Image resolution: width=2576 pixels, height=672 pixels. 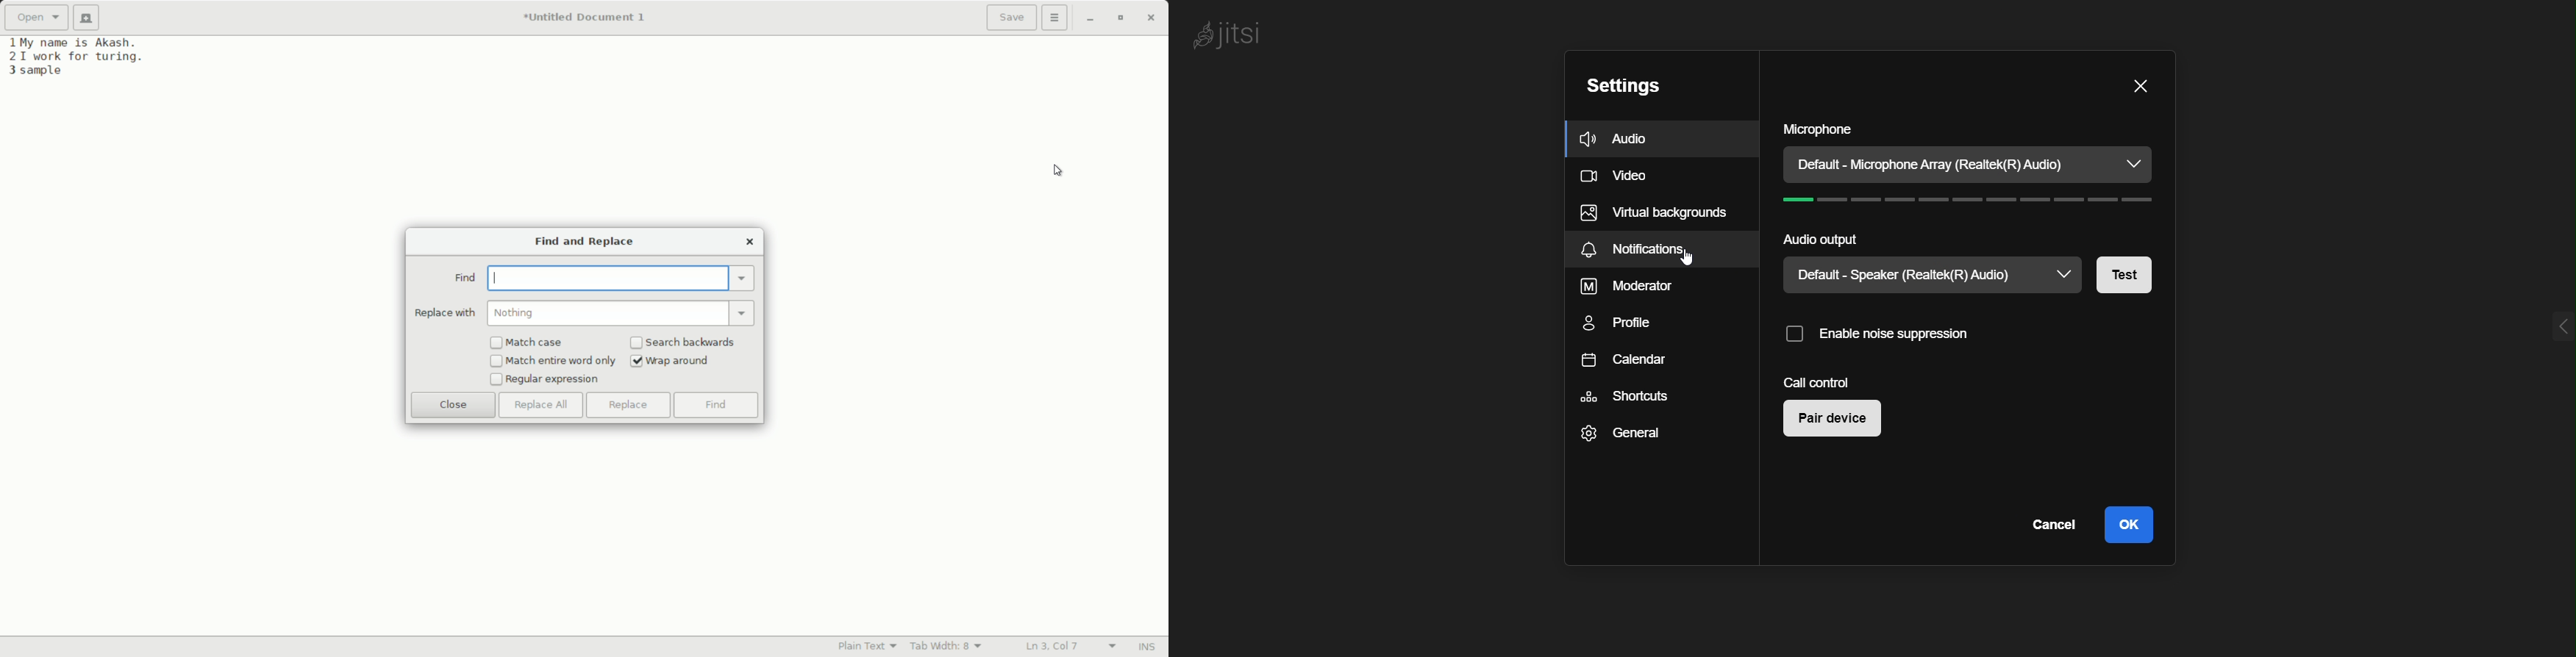 What do you see at coordinates (2123, 273) in the screenshot?
I see `test` at bounding box center [2123, 273].